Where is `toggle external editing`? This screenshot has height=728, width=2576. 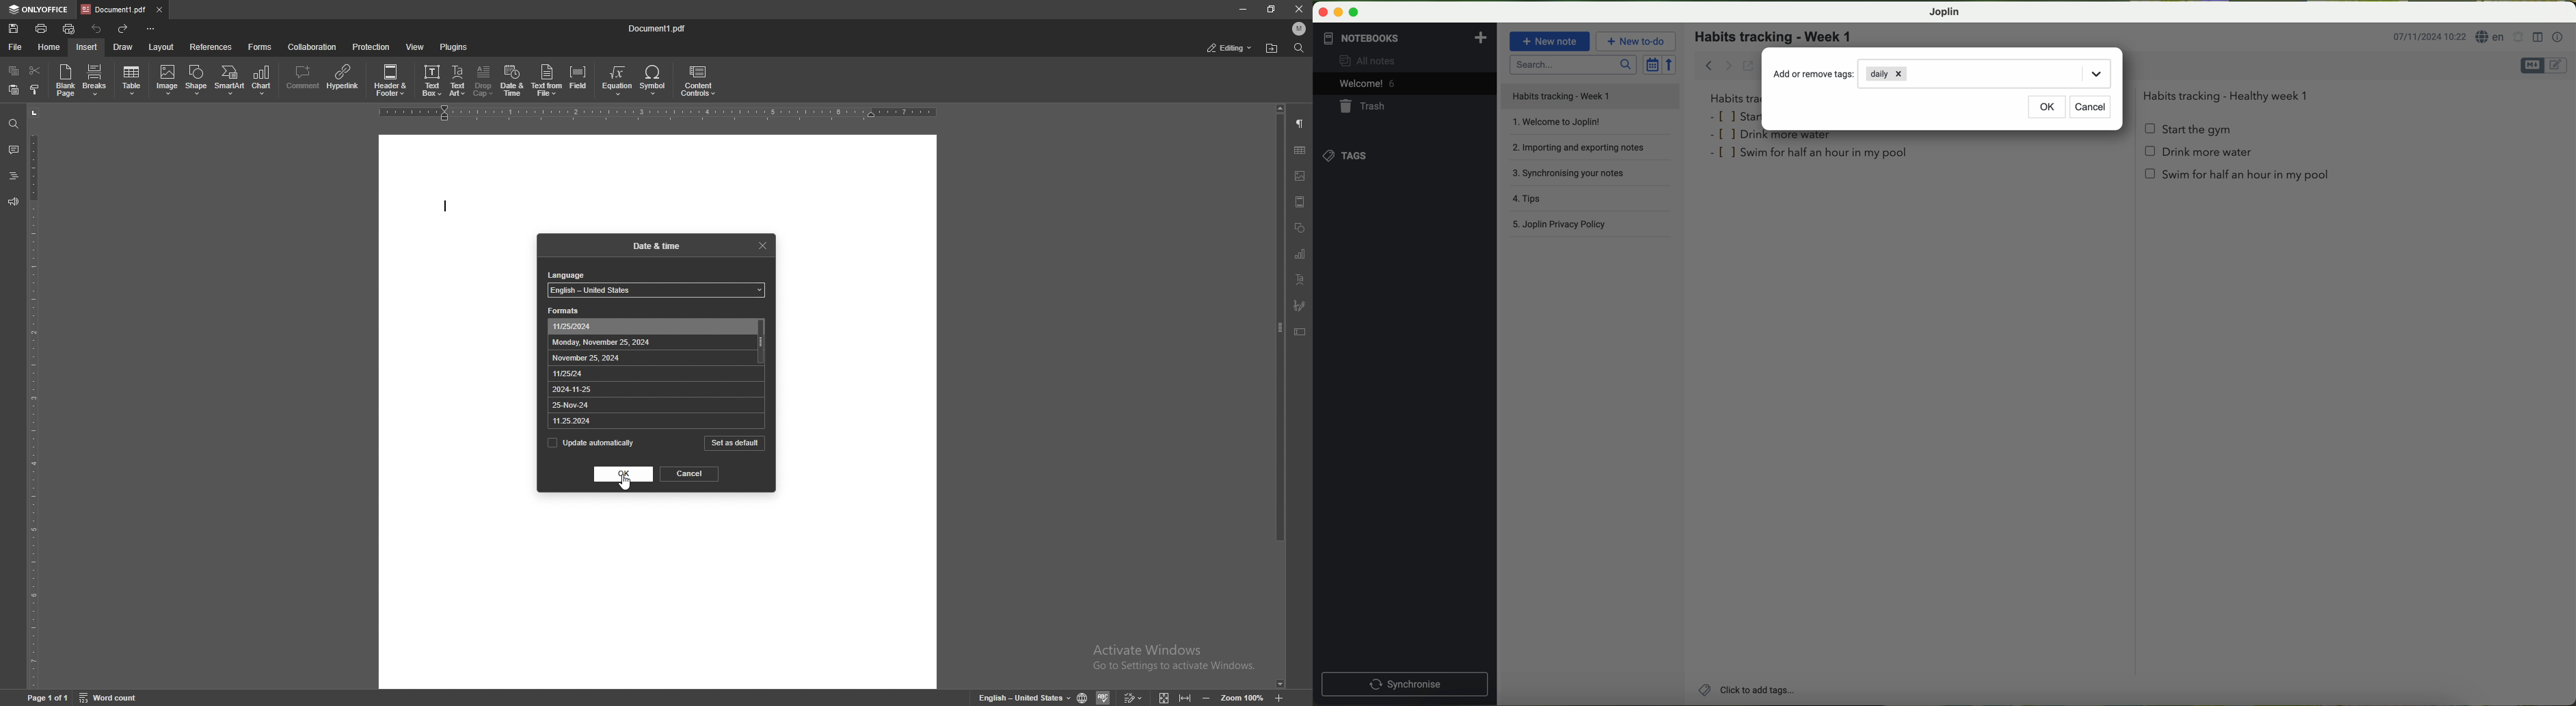
toggle external editing is located at coordinates (1748, 65).